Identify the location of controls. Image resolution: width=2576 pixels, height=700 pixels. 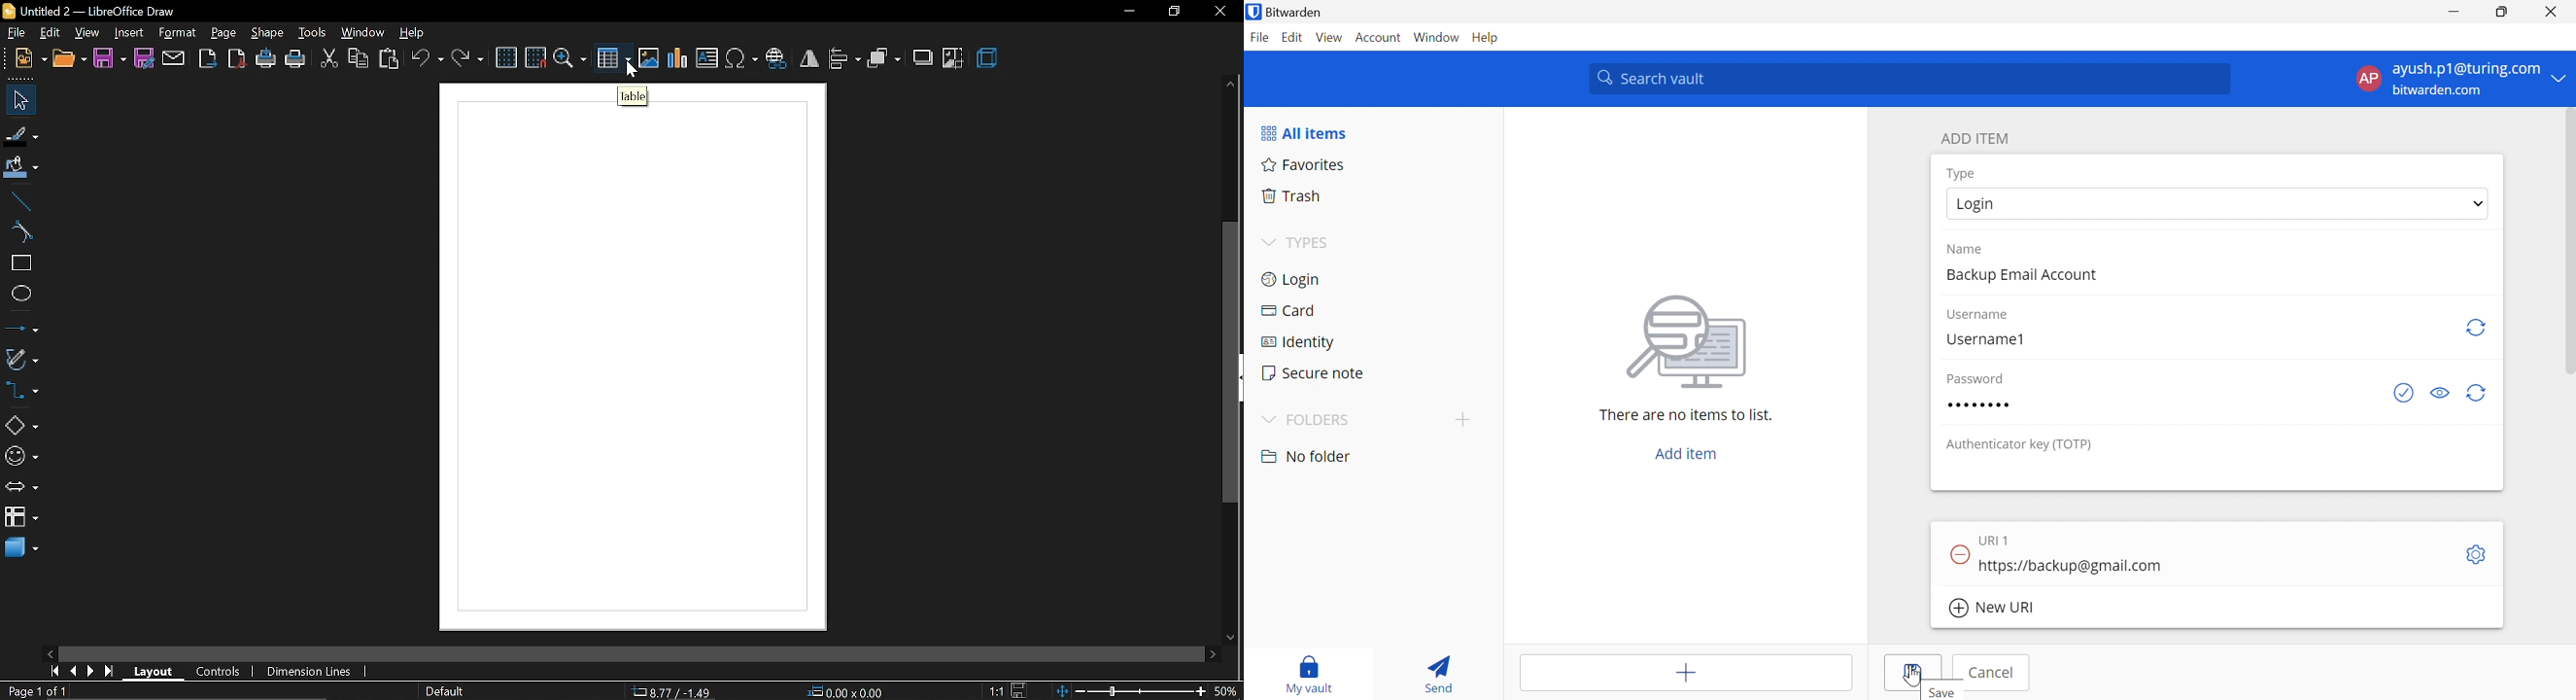
(220, 671).